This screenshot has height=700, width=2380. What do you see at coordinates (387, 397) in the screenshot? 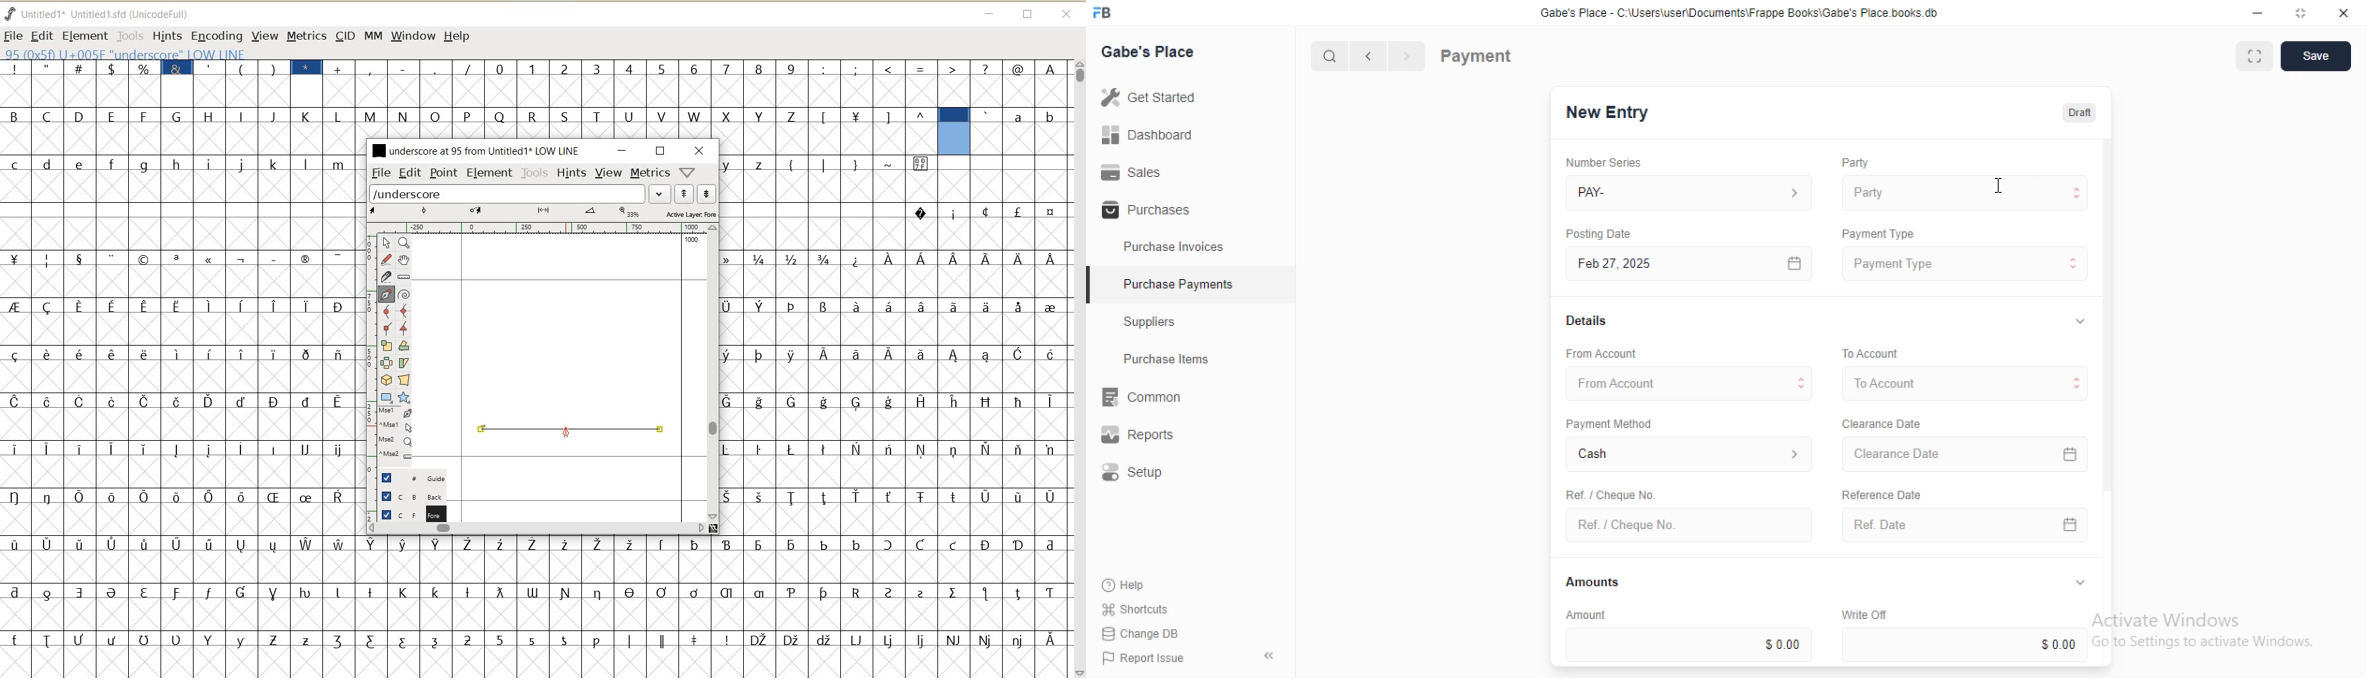
I see `rectangle or ellipse` at bounding box center [387, 397].